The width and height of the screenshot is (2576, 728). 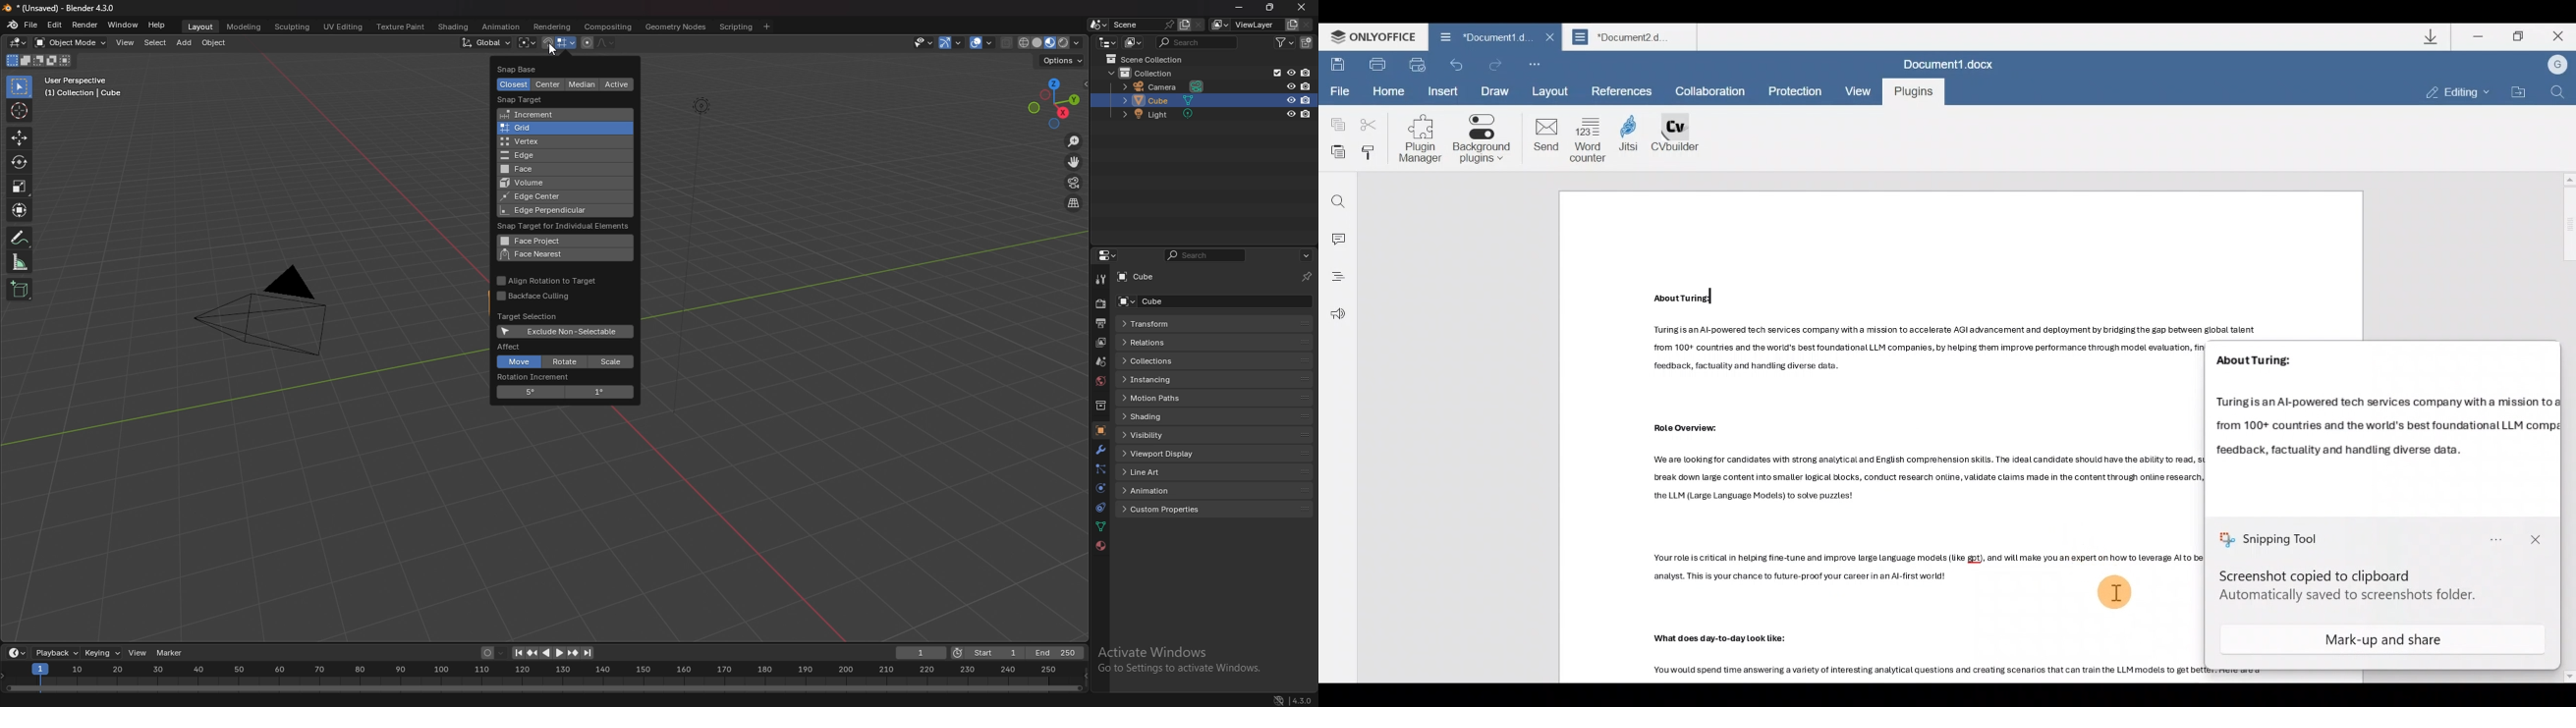 What do you see at coordinates (1184, 24) in the screenshot?
I see `add scene` at bounding box center [1184, 24].